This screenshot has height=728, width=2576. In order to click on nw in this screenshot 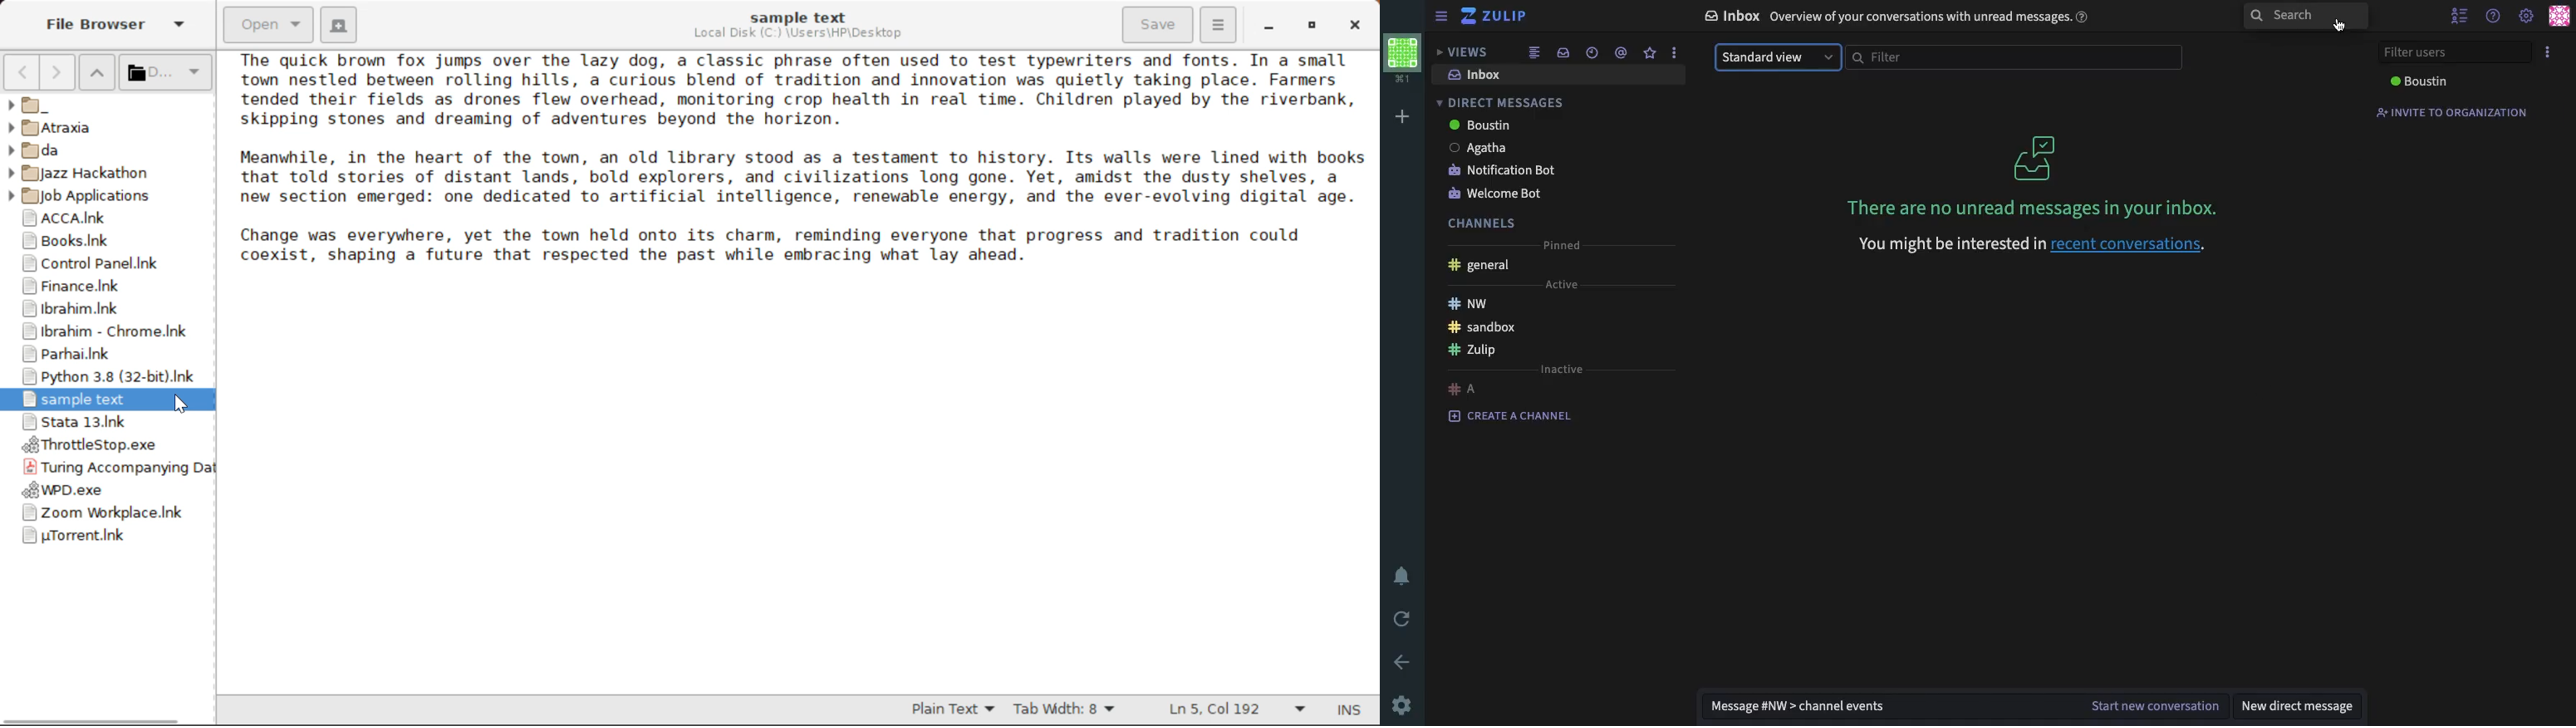, I will do `click(1470, 306)`.